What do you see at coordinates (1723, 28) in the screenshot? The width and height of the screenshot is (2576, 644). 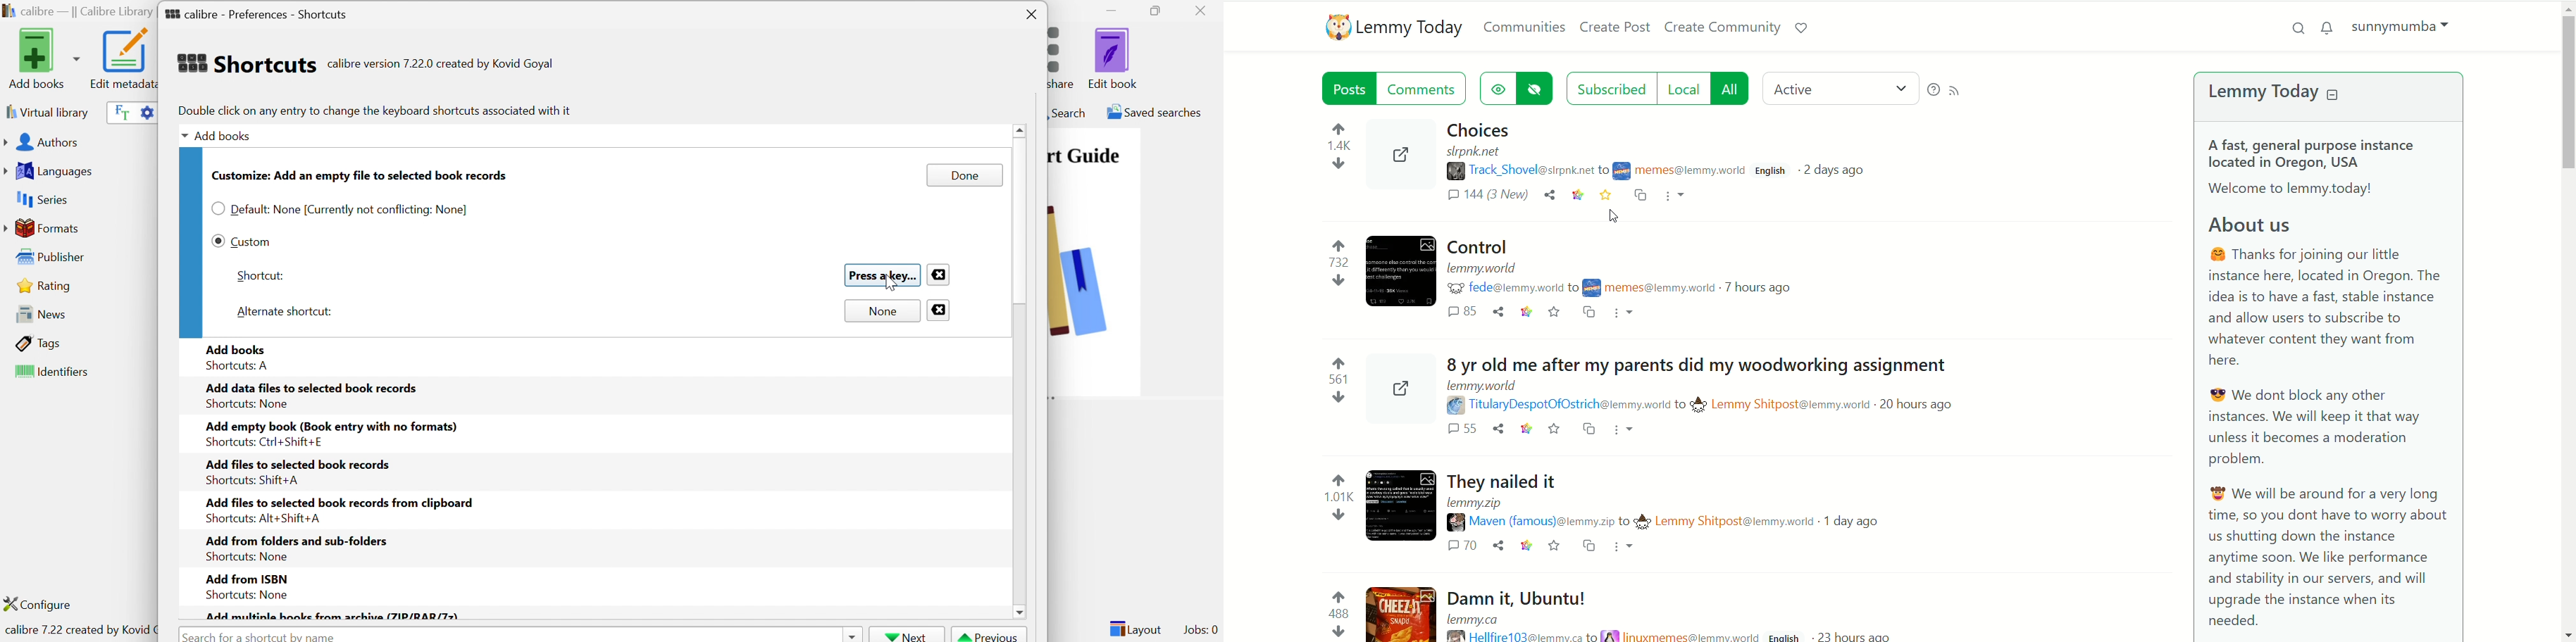 I see `create community` at bounding box center [1723, 28].